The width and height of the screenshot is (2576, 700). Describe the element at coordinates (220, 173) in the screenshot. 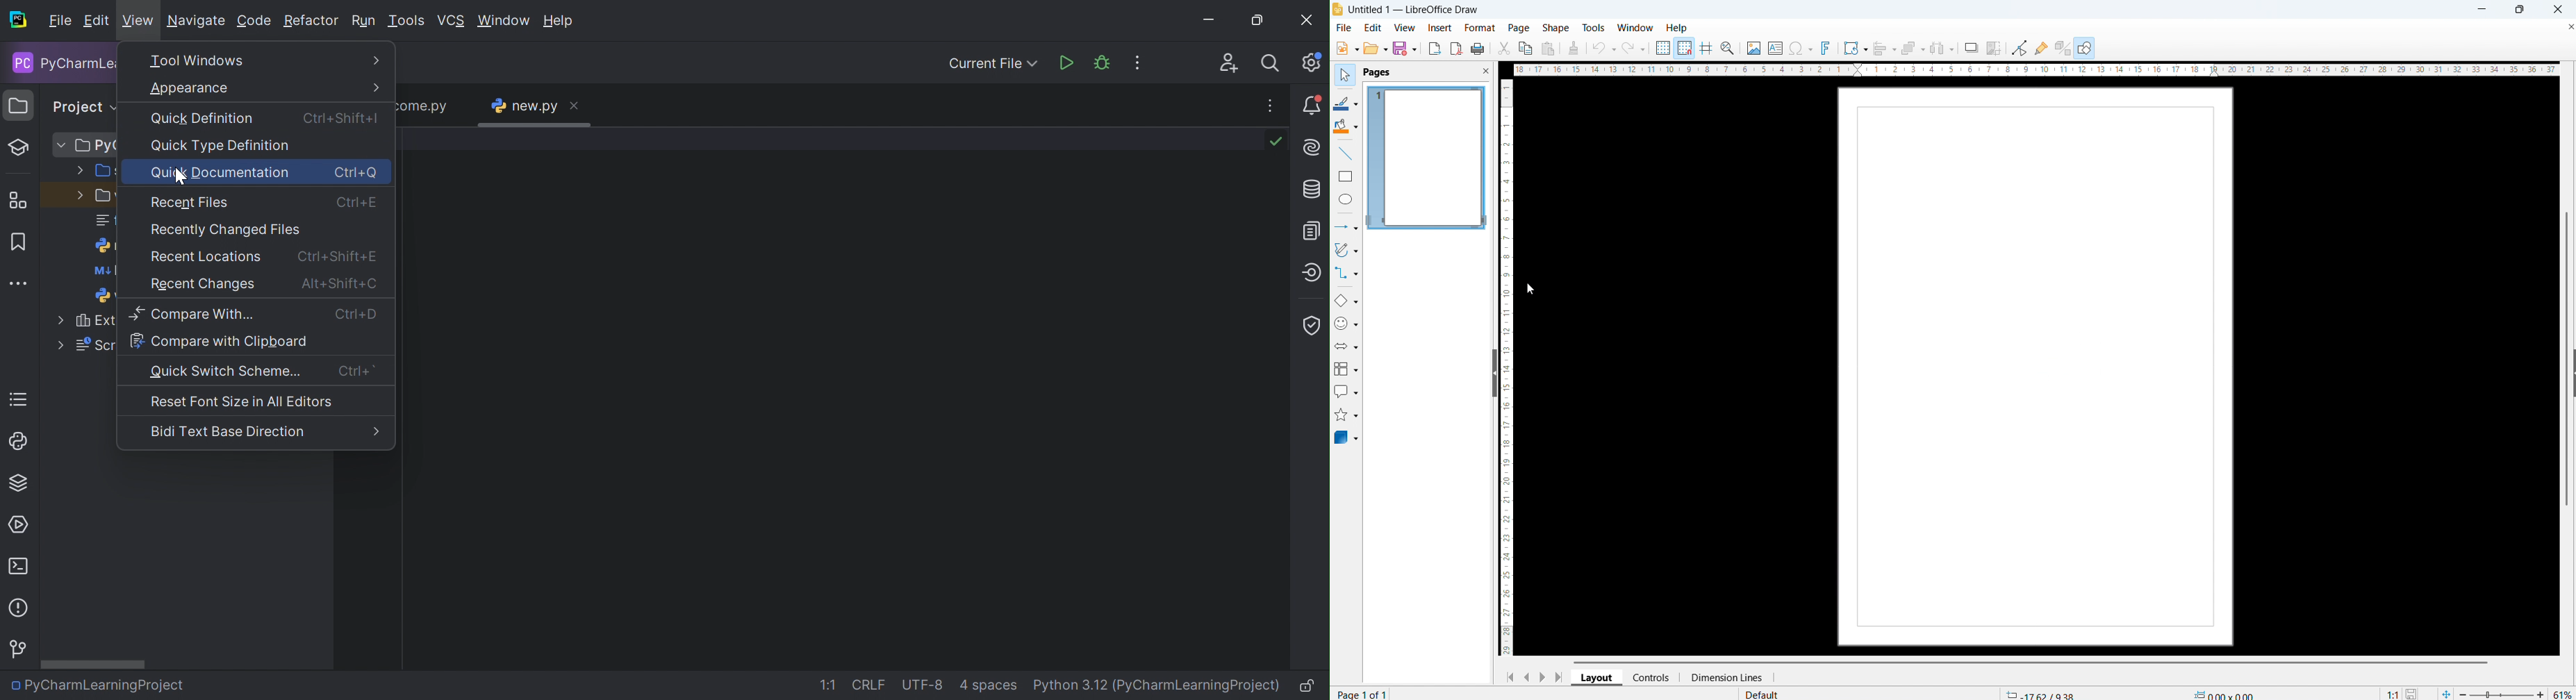

I see `Quick Documentation` at that location.